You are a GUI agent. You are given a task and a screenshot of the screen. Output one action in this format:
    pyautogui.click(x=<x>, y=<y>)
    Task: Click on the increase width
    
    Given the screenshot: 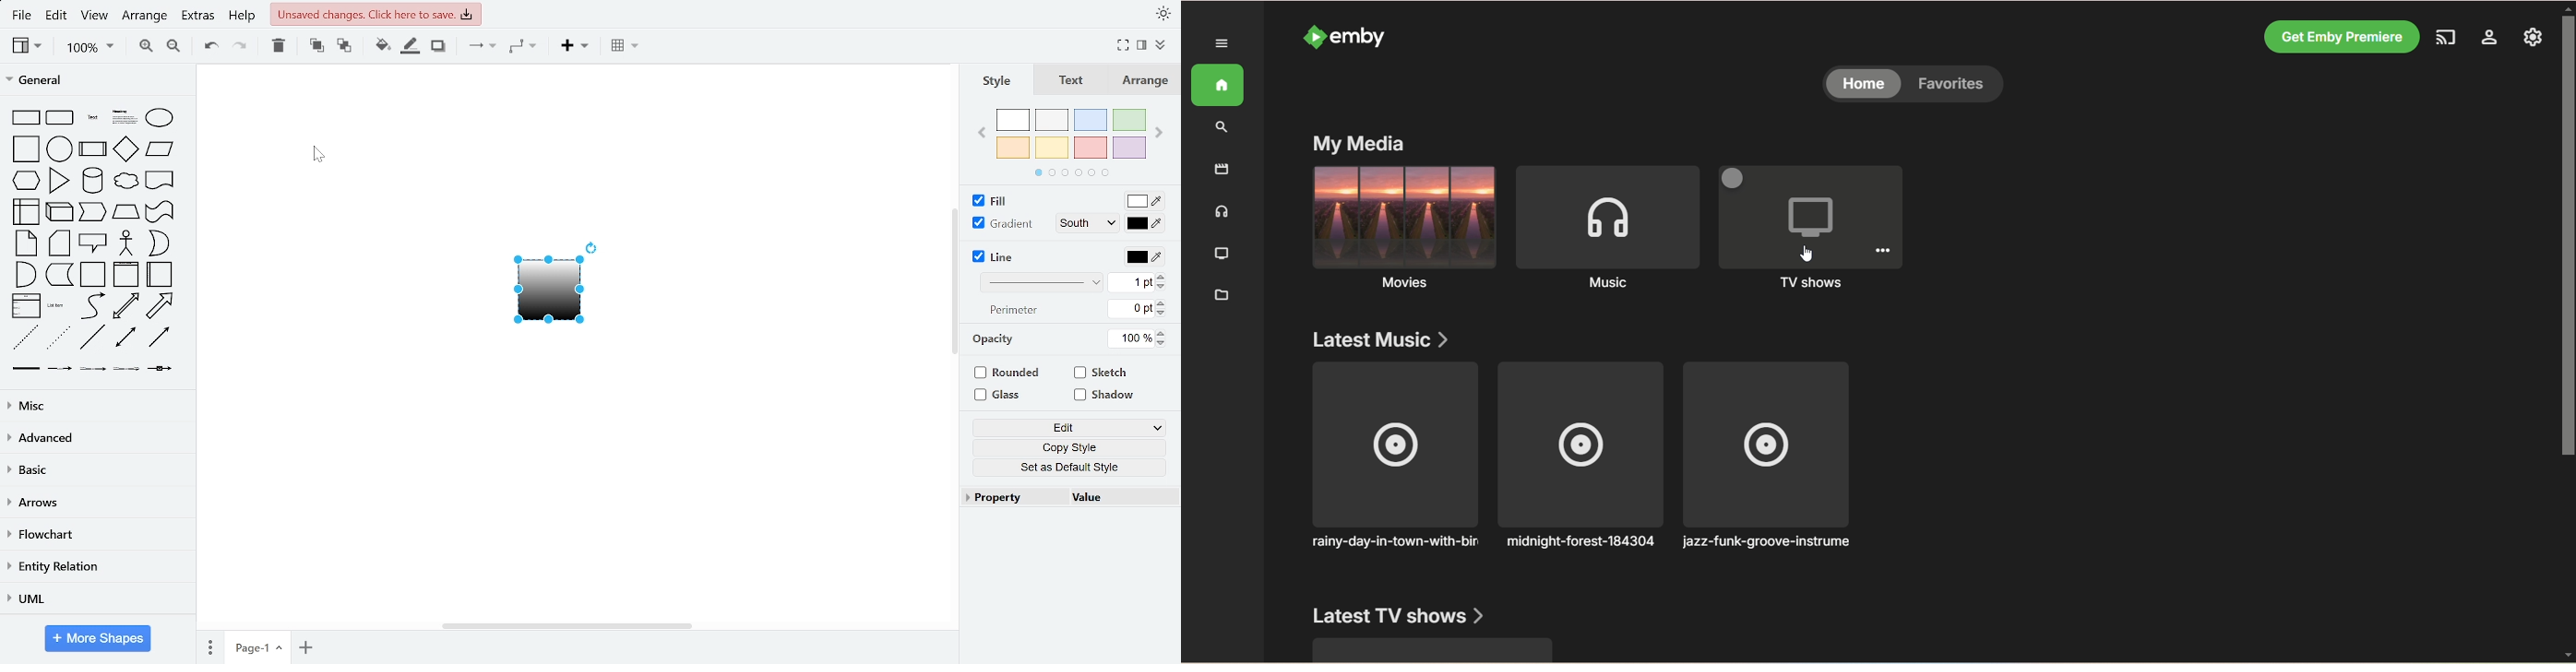 What is the action you would take?
    pyautogui.click(x=1163, y=303)
    